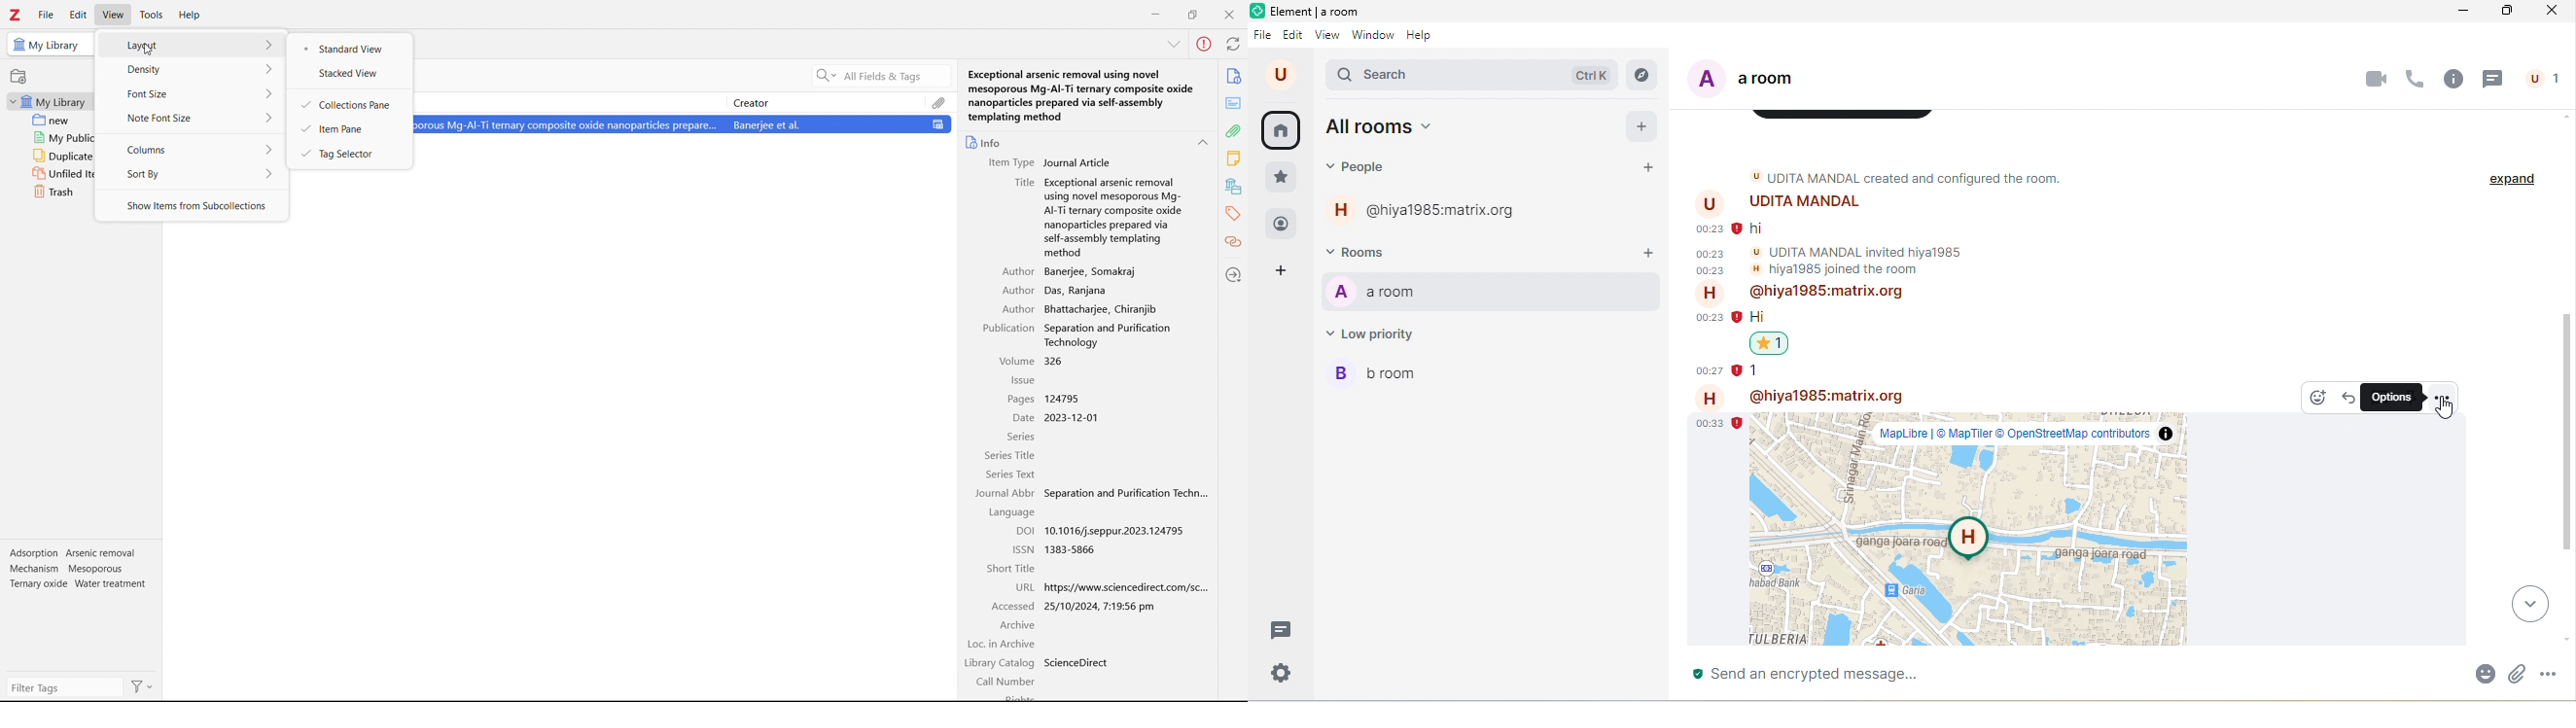 The height and width of the screenshot is (728, 2576). Describe the element at coordinates (1010, 567) in the screenshot. I see `Short Title` at that location.